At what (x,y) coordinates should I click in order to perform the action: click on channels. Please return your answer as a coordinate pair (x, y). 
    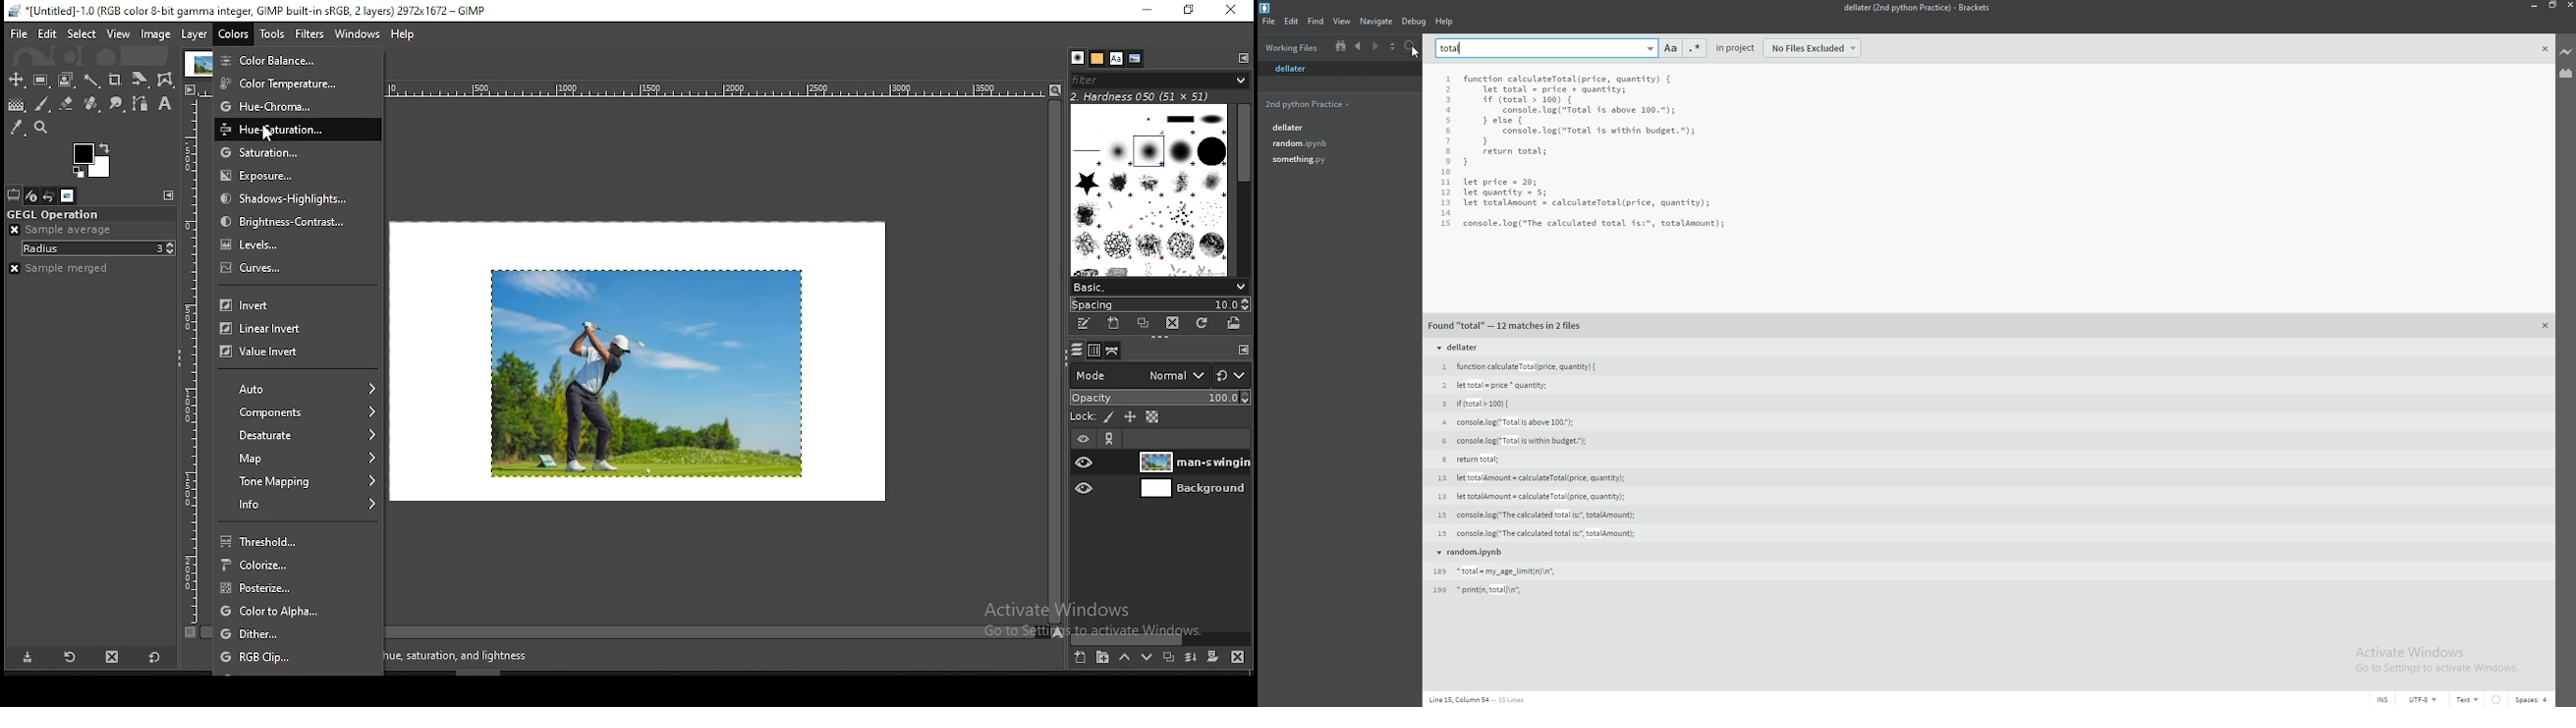
    Looking at the image, I should click on (1093, 353).